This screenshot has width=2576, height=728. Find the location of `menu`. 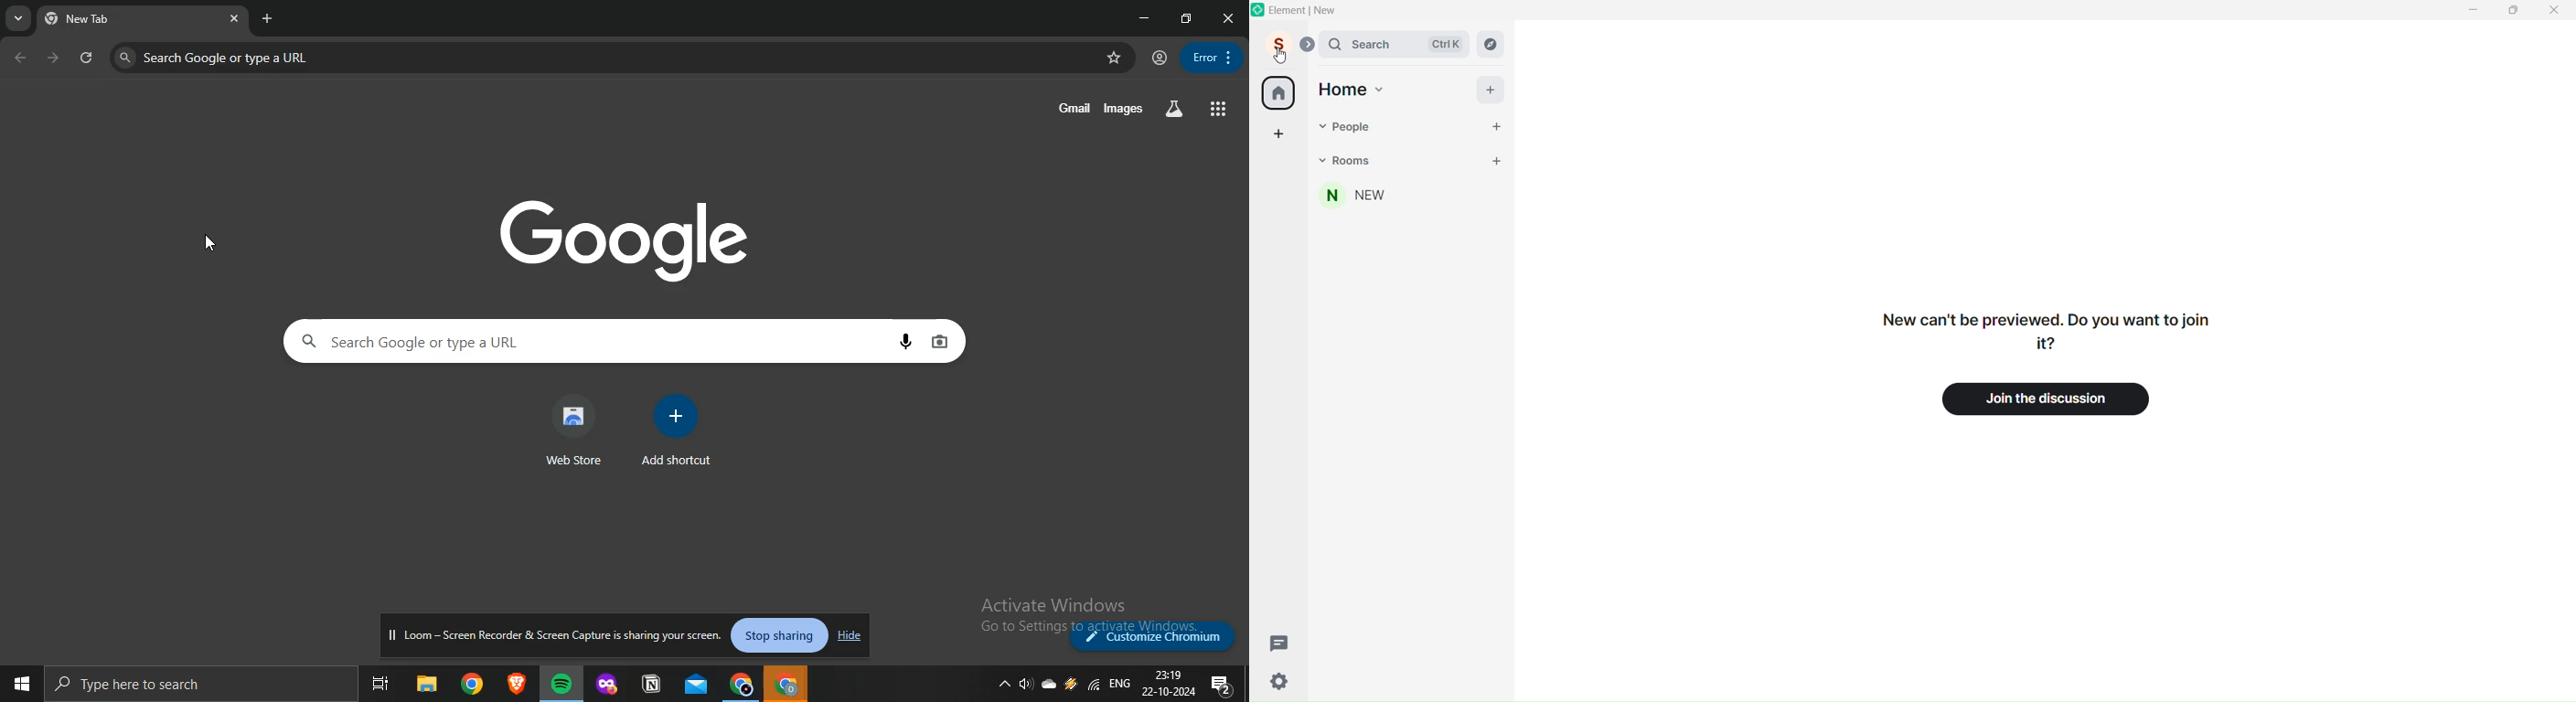

menu is located at coordinates (1209, 56).